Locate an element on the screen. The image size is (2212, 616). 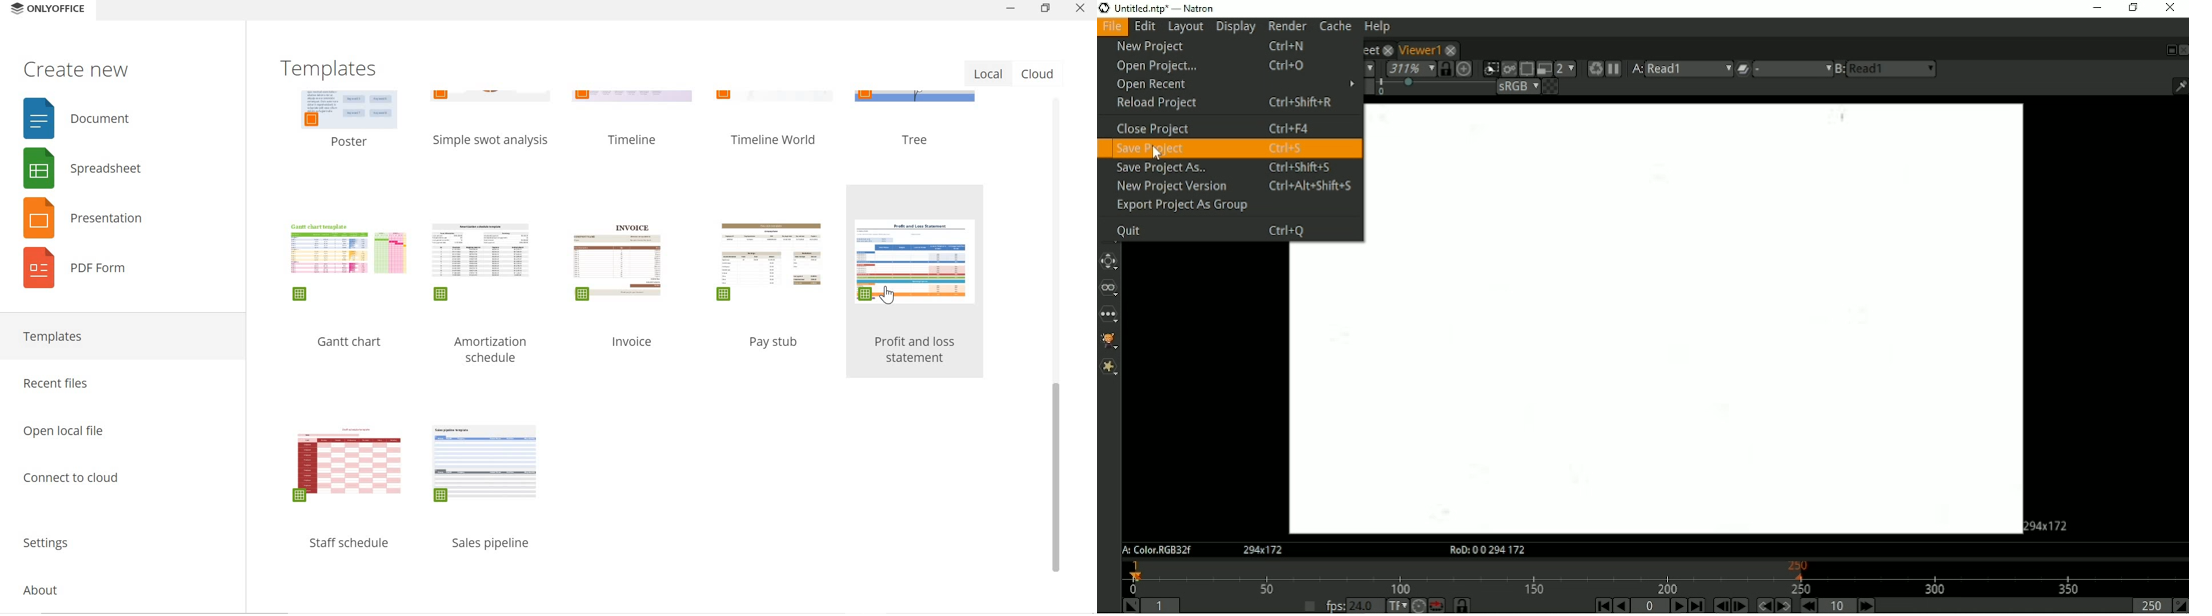
template design is located at coordinates (637, 97).